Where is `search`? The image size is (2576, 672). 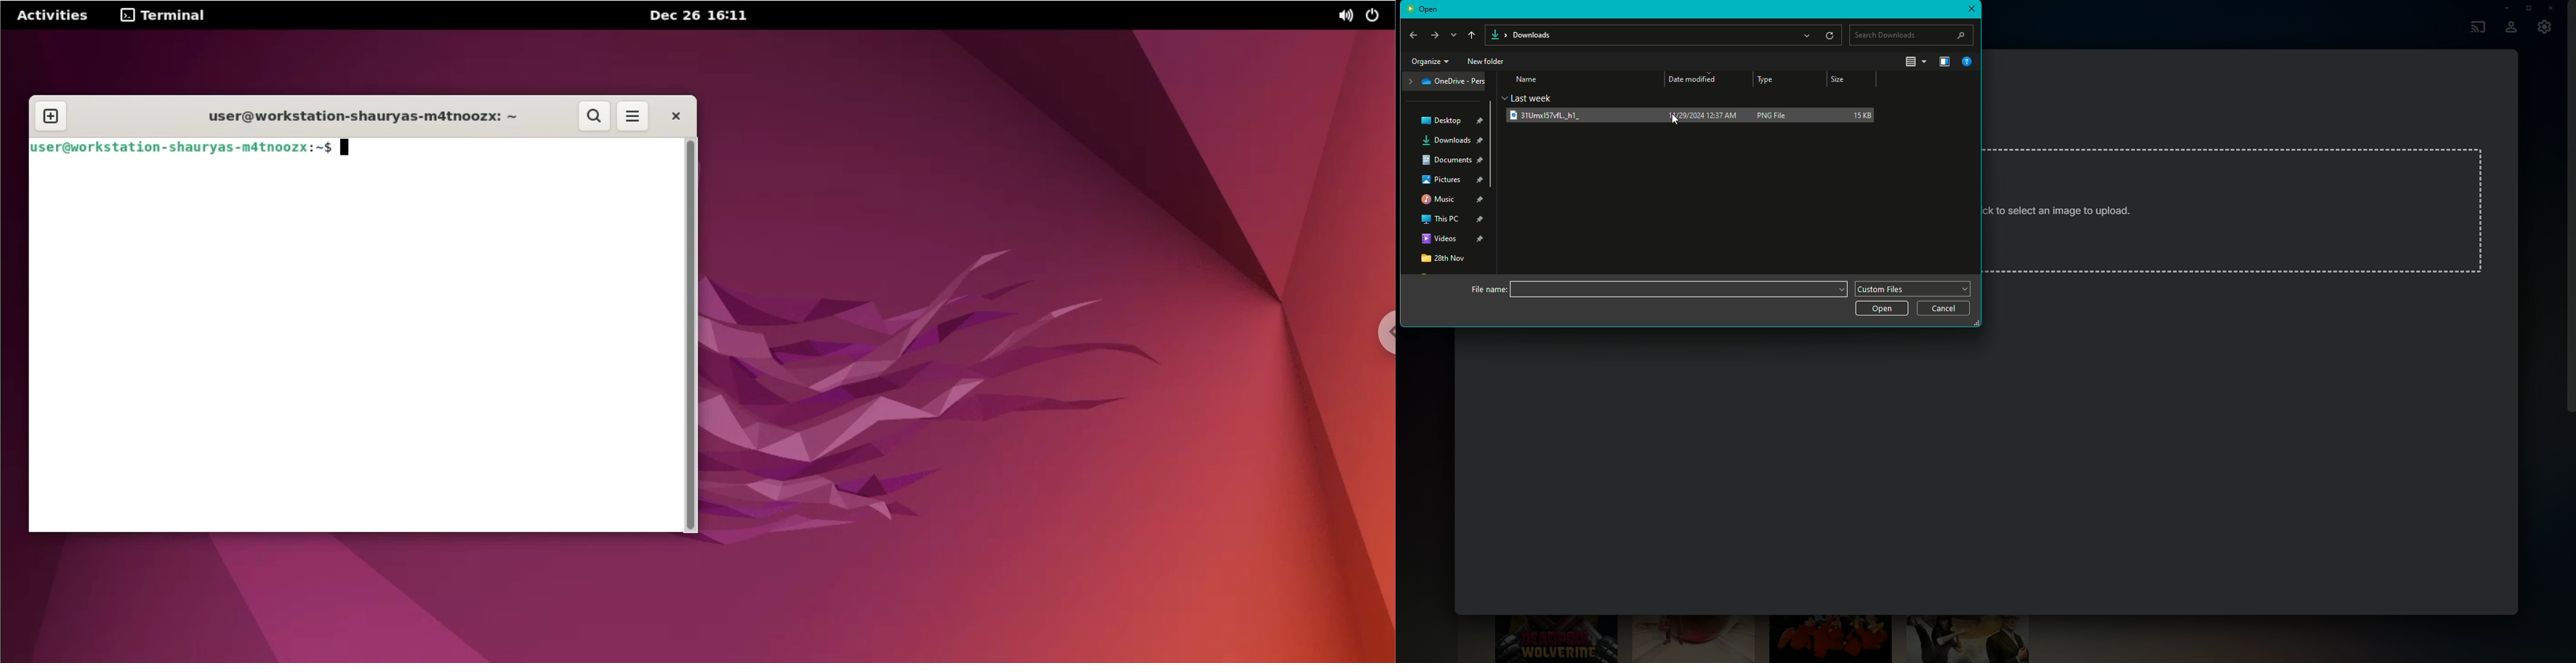 search is located at coordinates (592, 116).